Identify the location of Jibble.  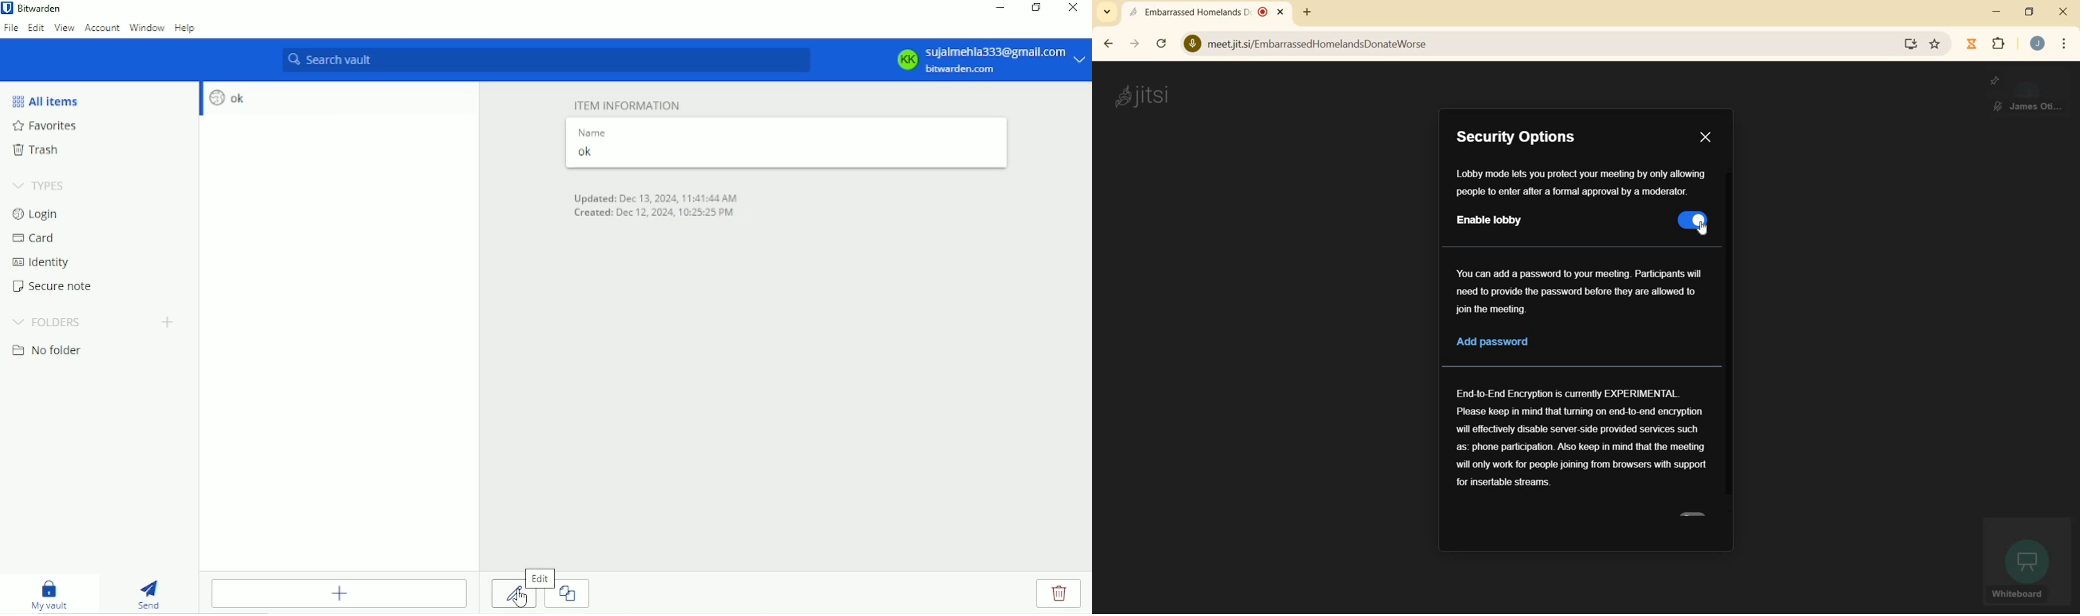
(1971, 44).